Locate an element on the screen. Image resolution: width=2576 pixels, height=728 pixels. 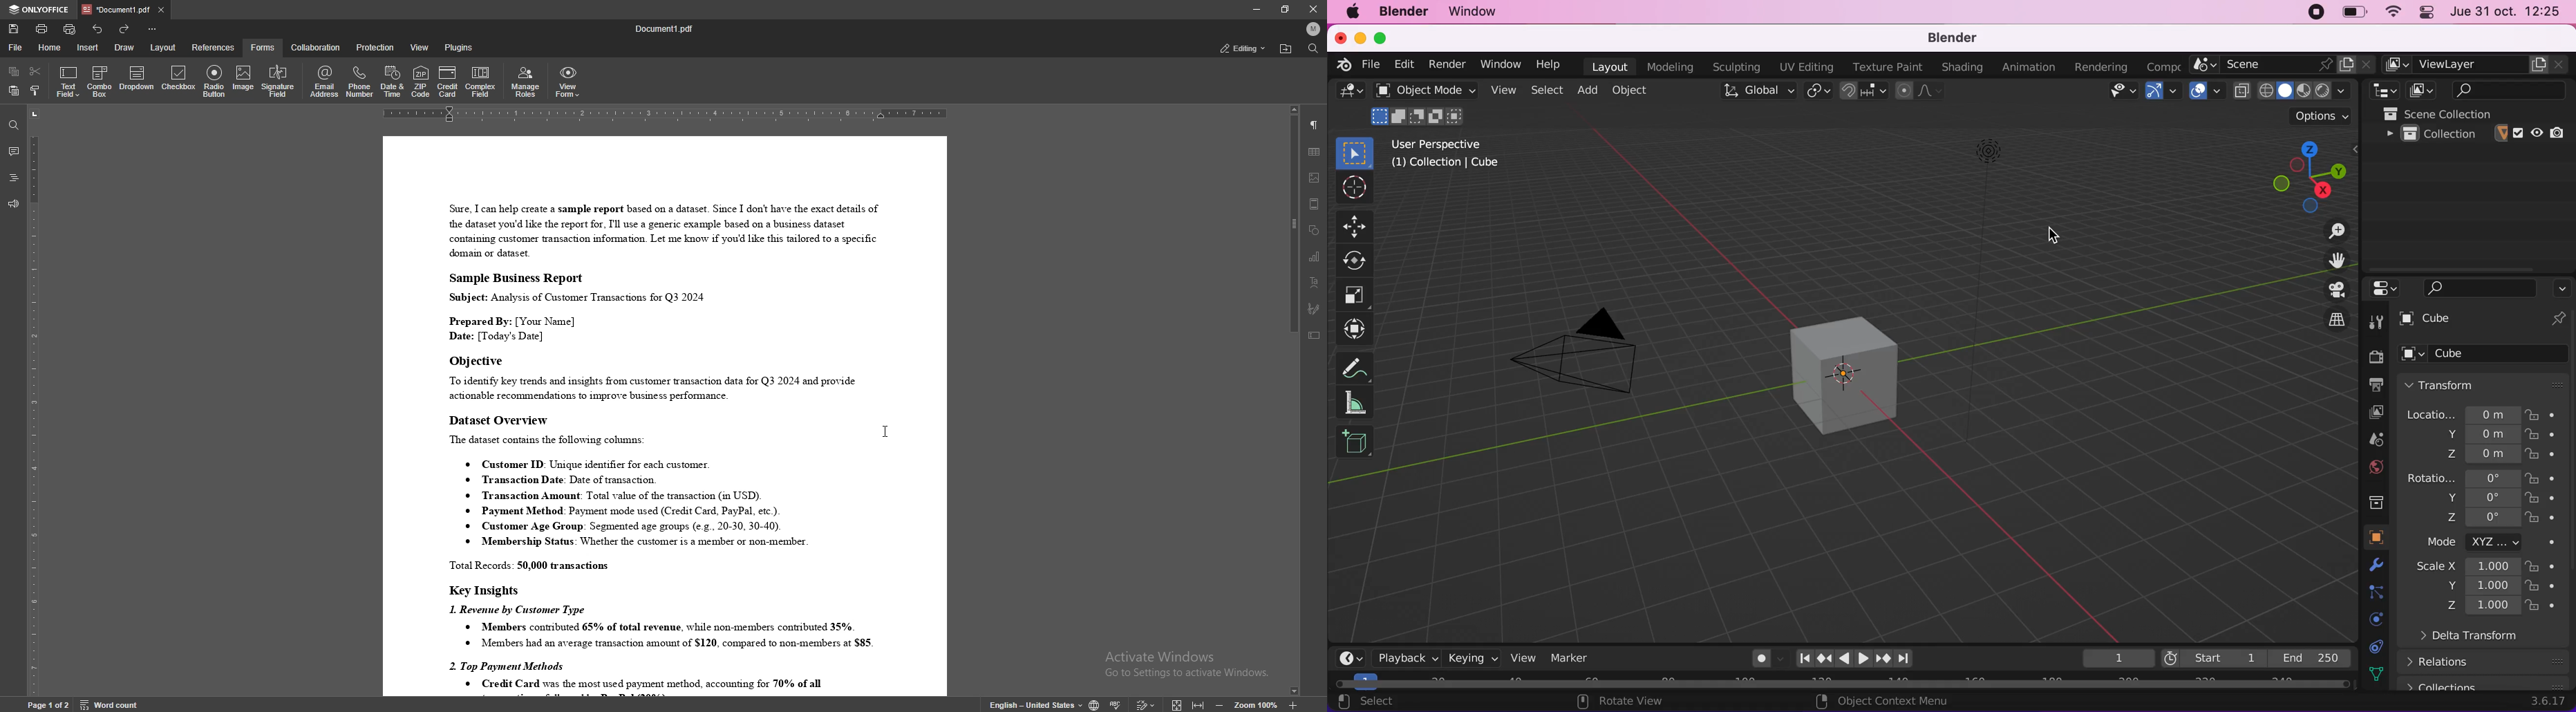
comment is located at coordinates (13, 151).